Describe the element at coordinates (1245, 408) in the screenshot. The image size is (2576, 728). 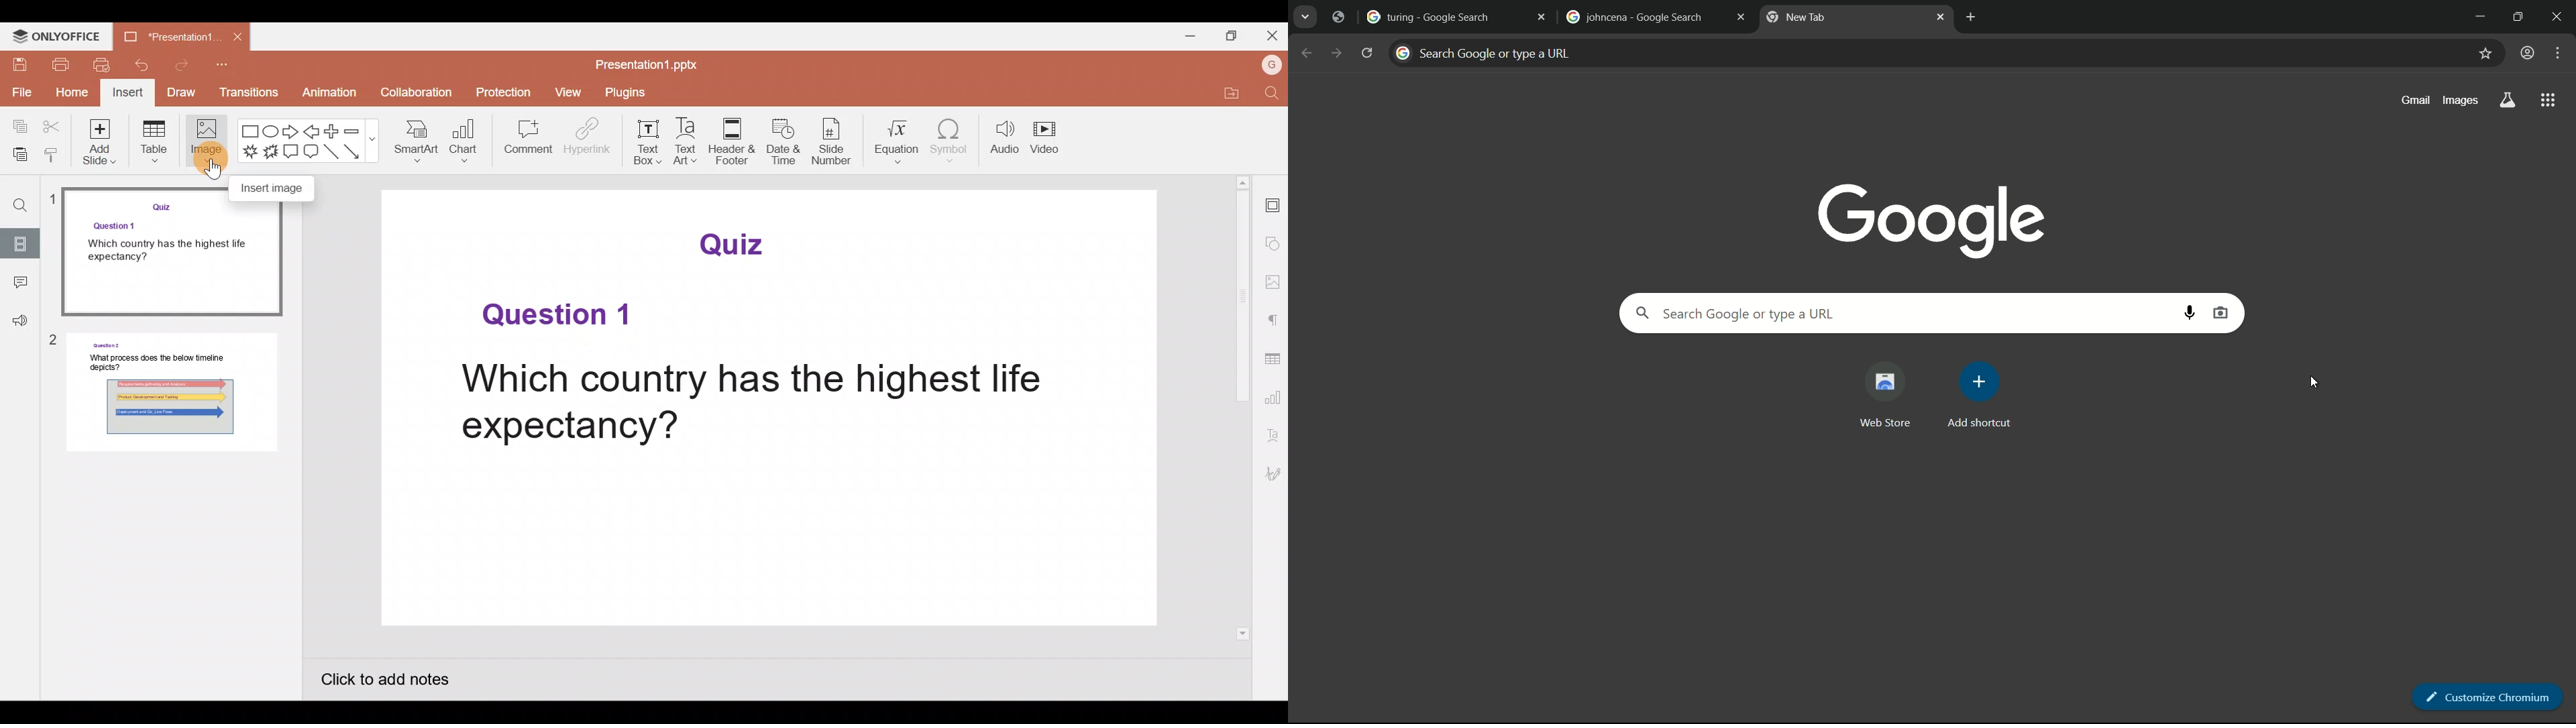
I see `Scroll bar` at that location.